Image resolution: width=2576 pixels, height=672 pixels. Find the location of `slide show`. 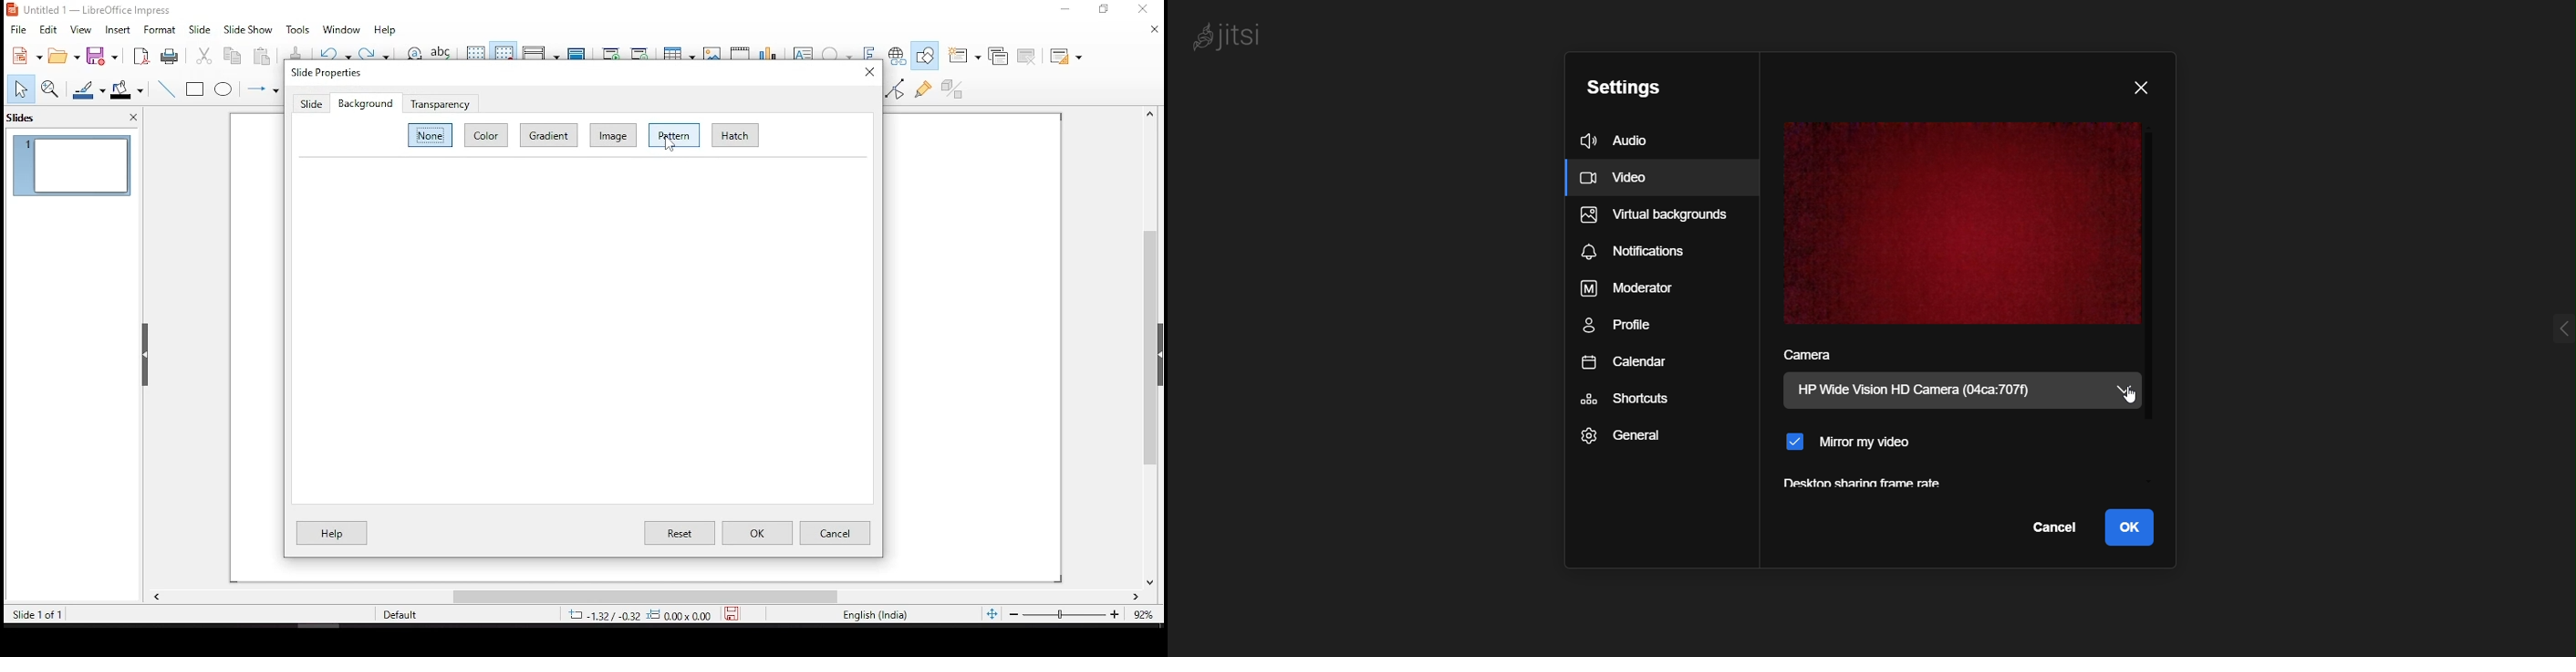

slide show is located at coordinates (248, 28).